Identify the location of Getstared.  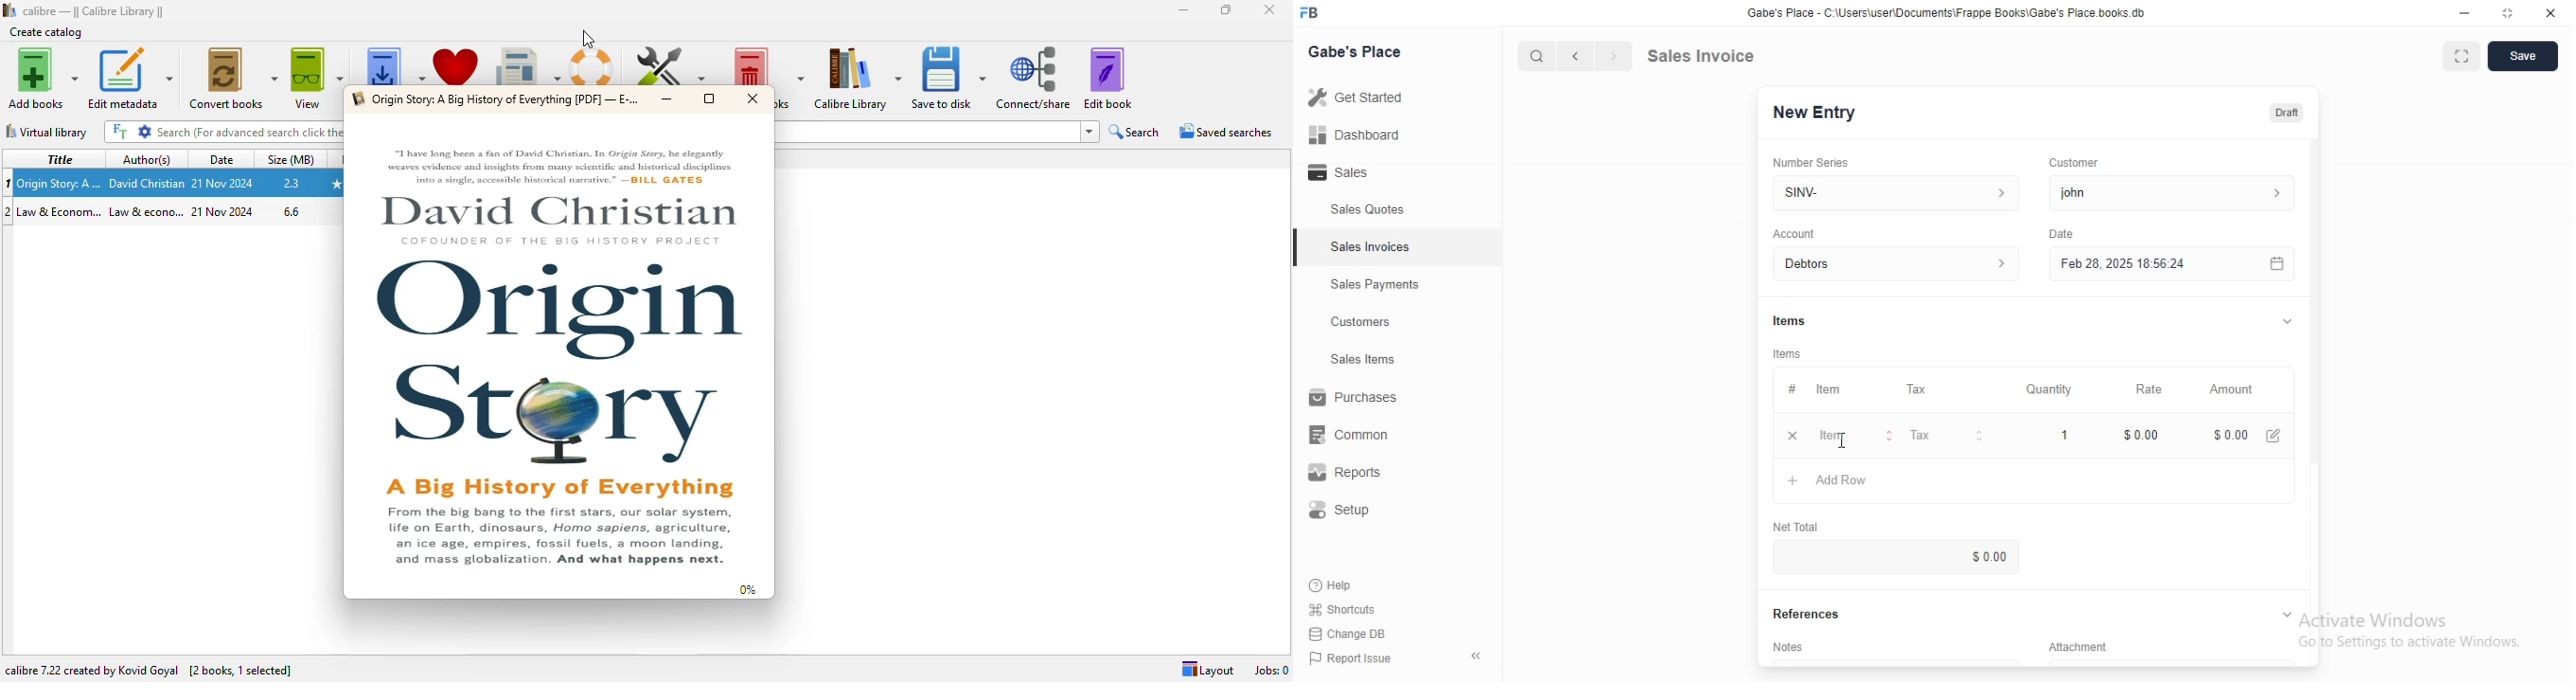
(1361, 99).